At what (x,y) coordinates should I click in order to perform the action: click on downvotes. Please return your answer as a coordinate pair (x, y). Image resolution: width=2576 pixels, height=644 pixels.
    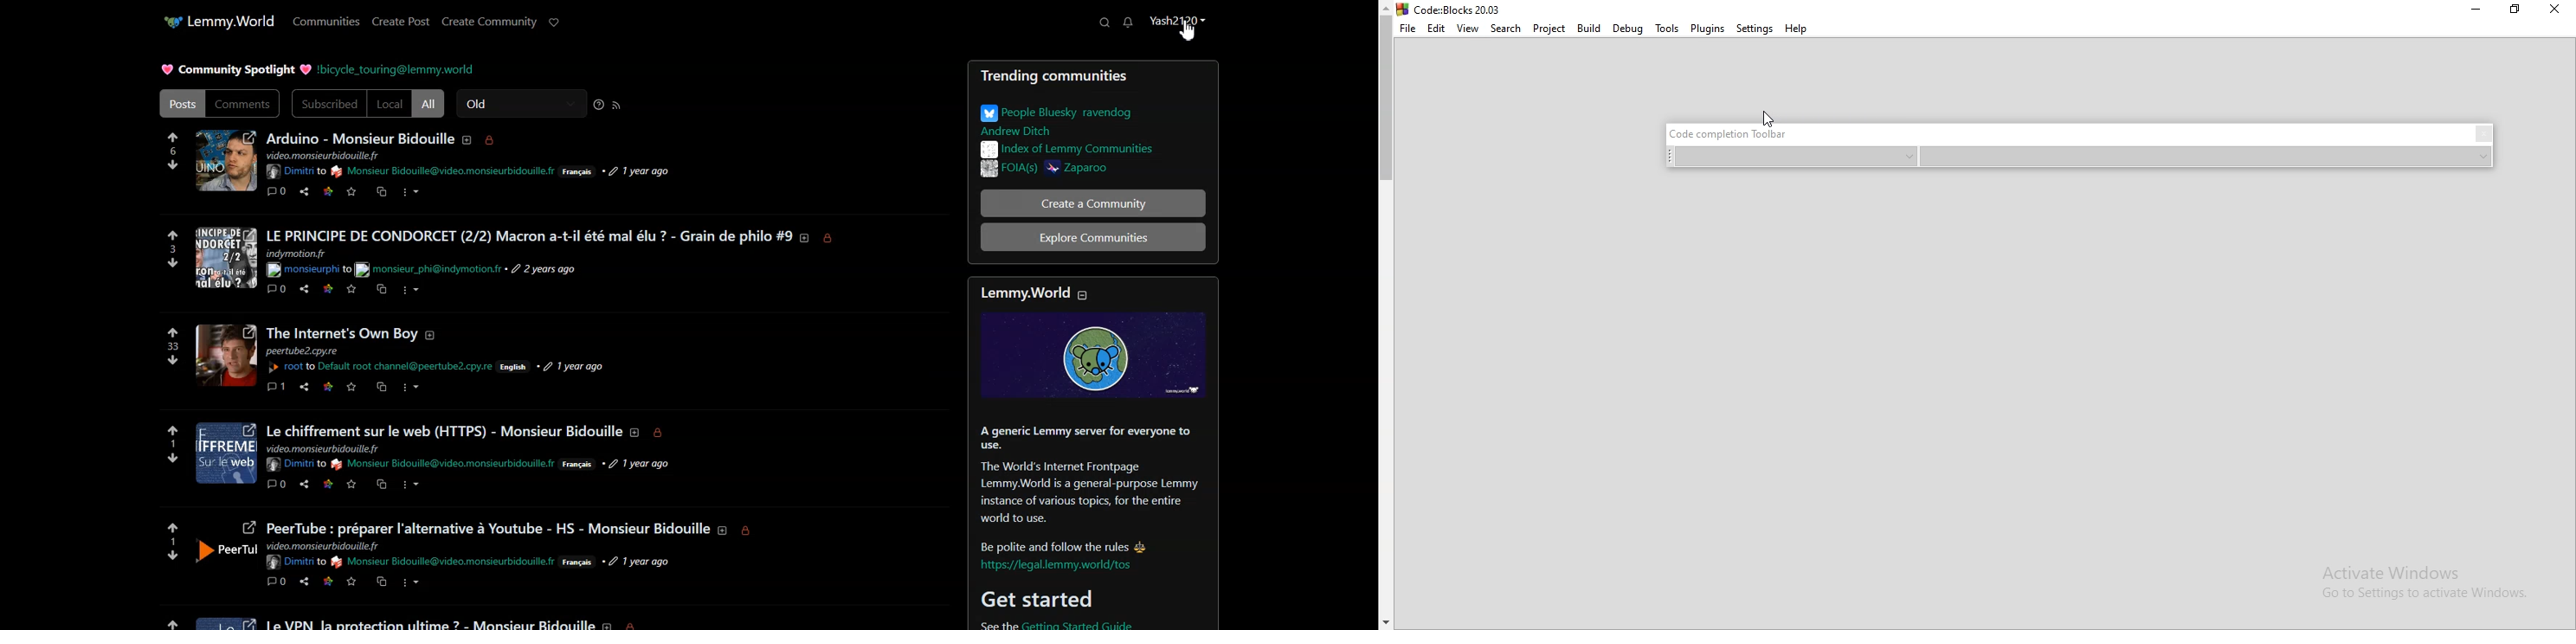
    Looking at the image, I should click on (163, 555).